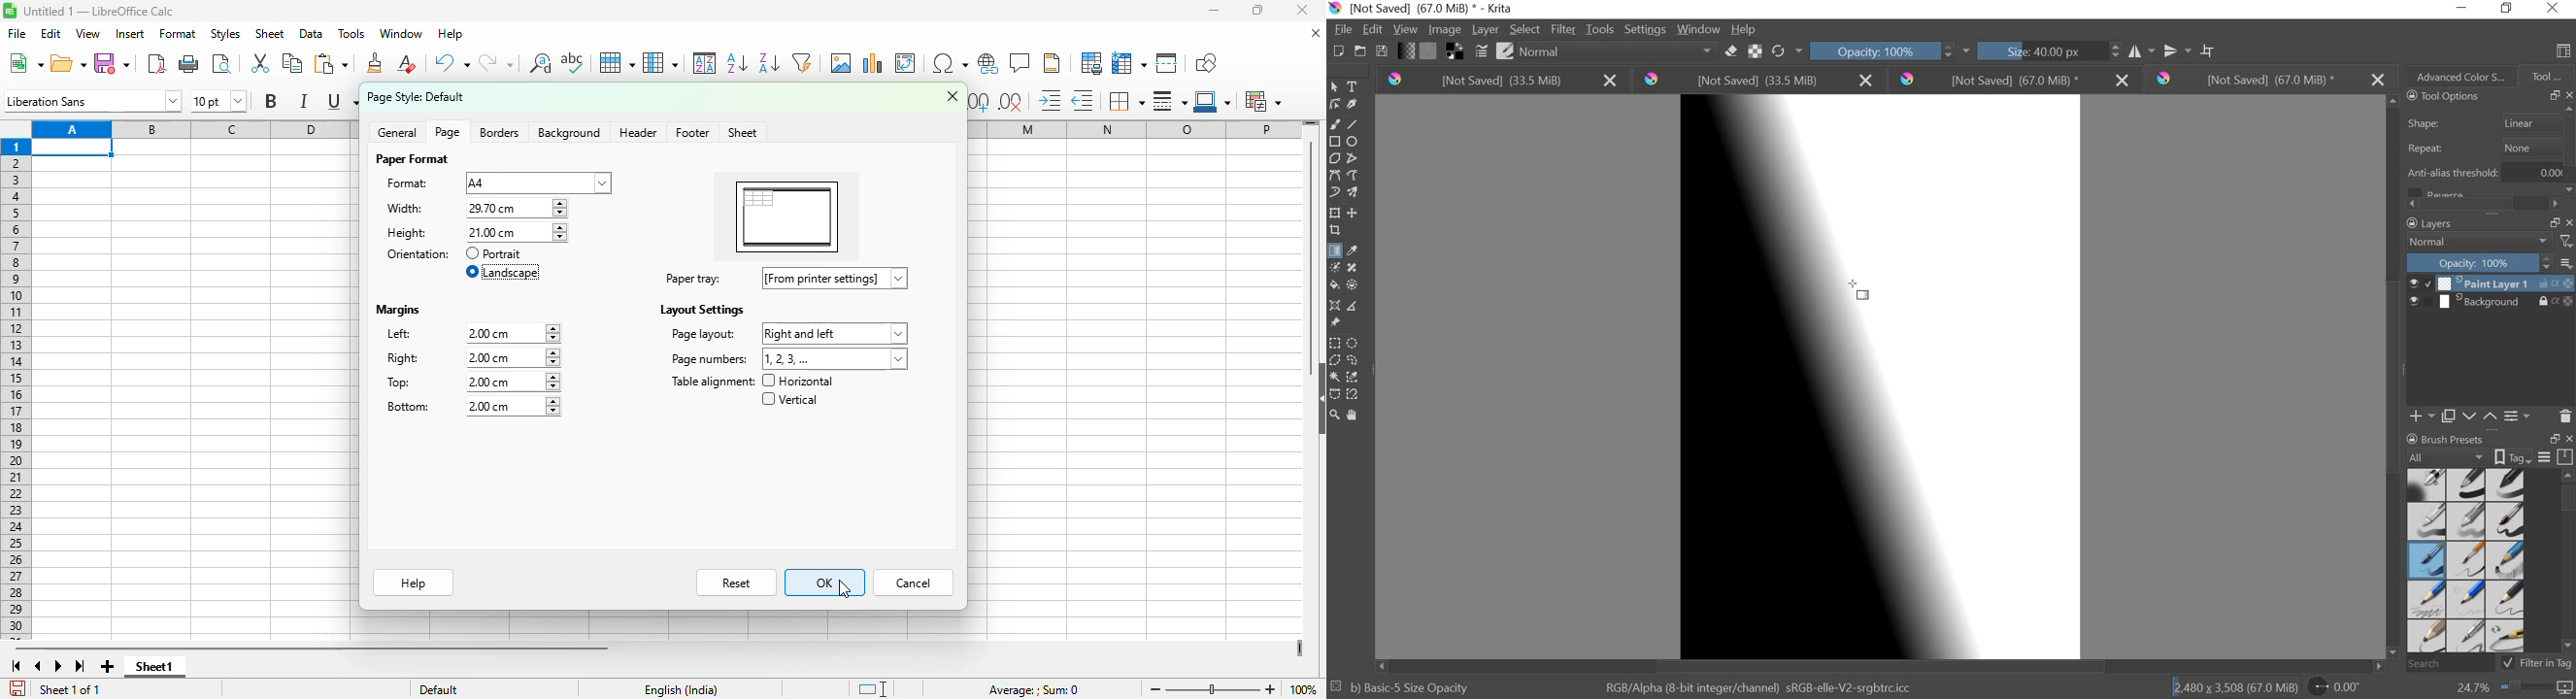  I want to click on LAYER, so click(1484, 30).